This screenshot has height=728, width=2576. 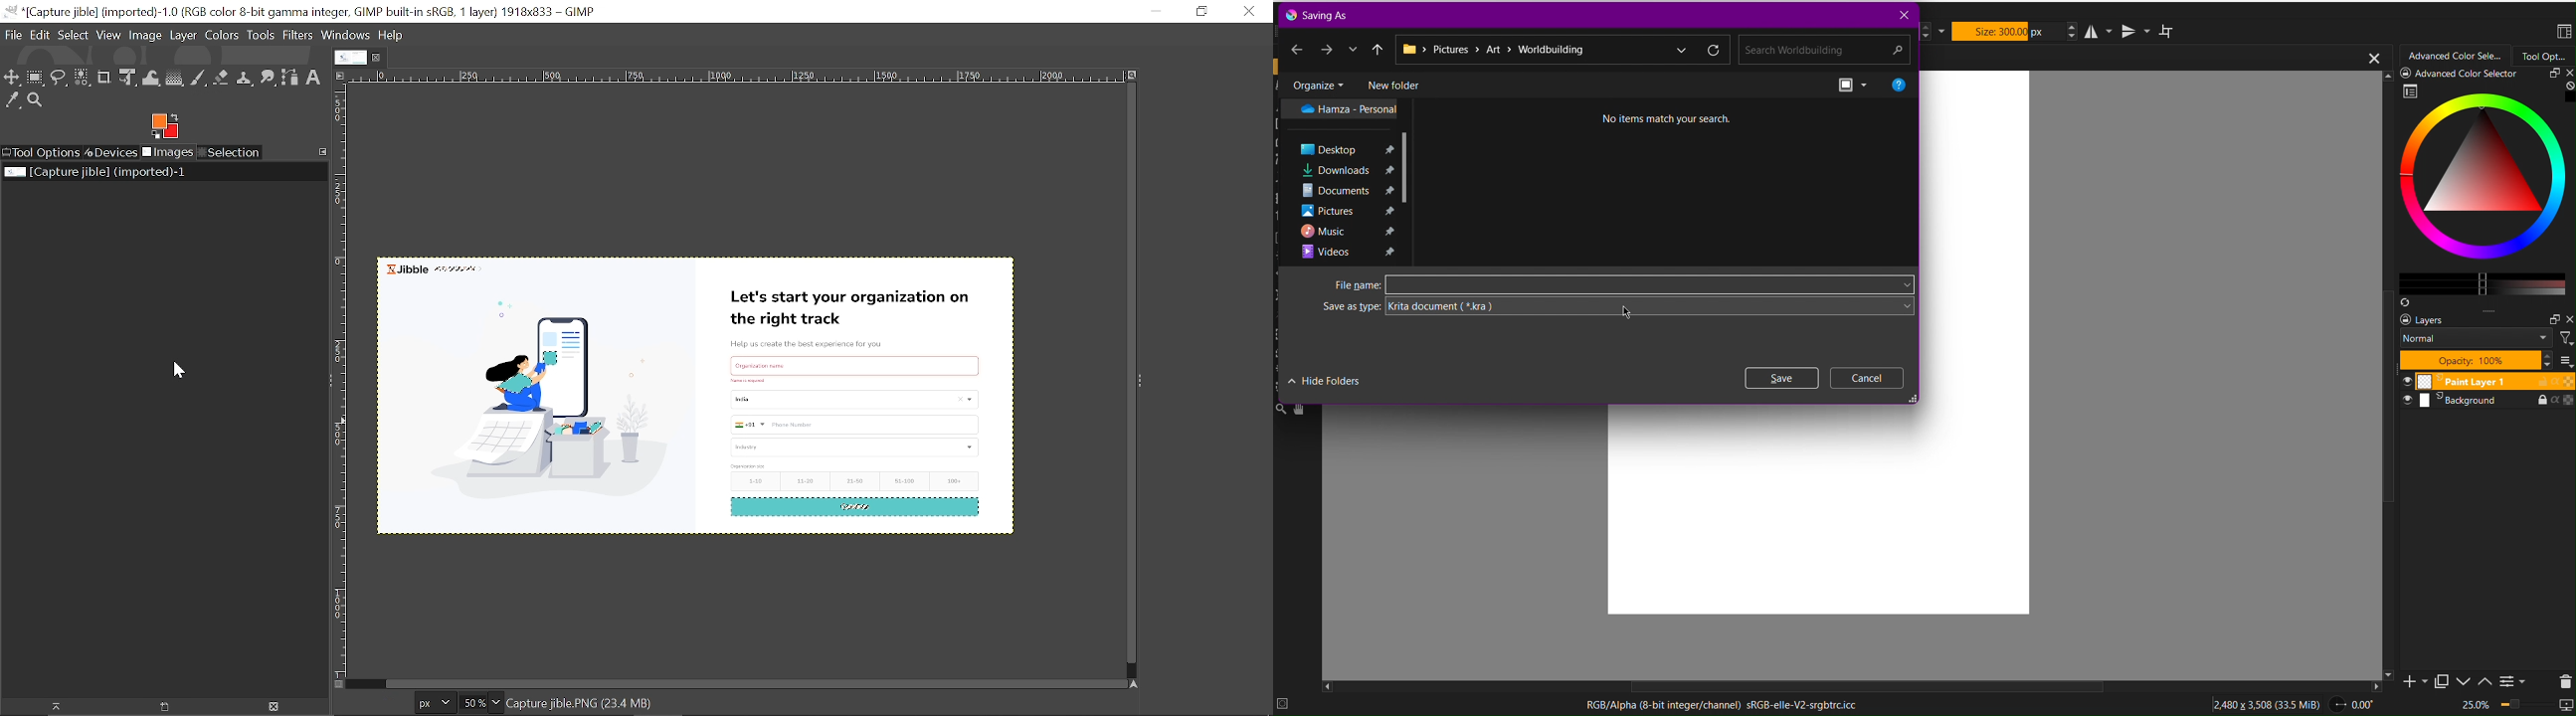 I want to click on Hamza-Personal, so click(x=1340, y=109).